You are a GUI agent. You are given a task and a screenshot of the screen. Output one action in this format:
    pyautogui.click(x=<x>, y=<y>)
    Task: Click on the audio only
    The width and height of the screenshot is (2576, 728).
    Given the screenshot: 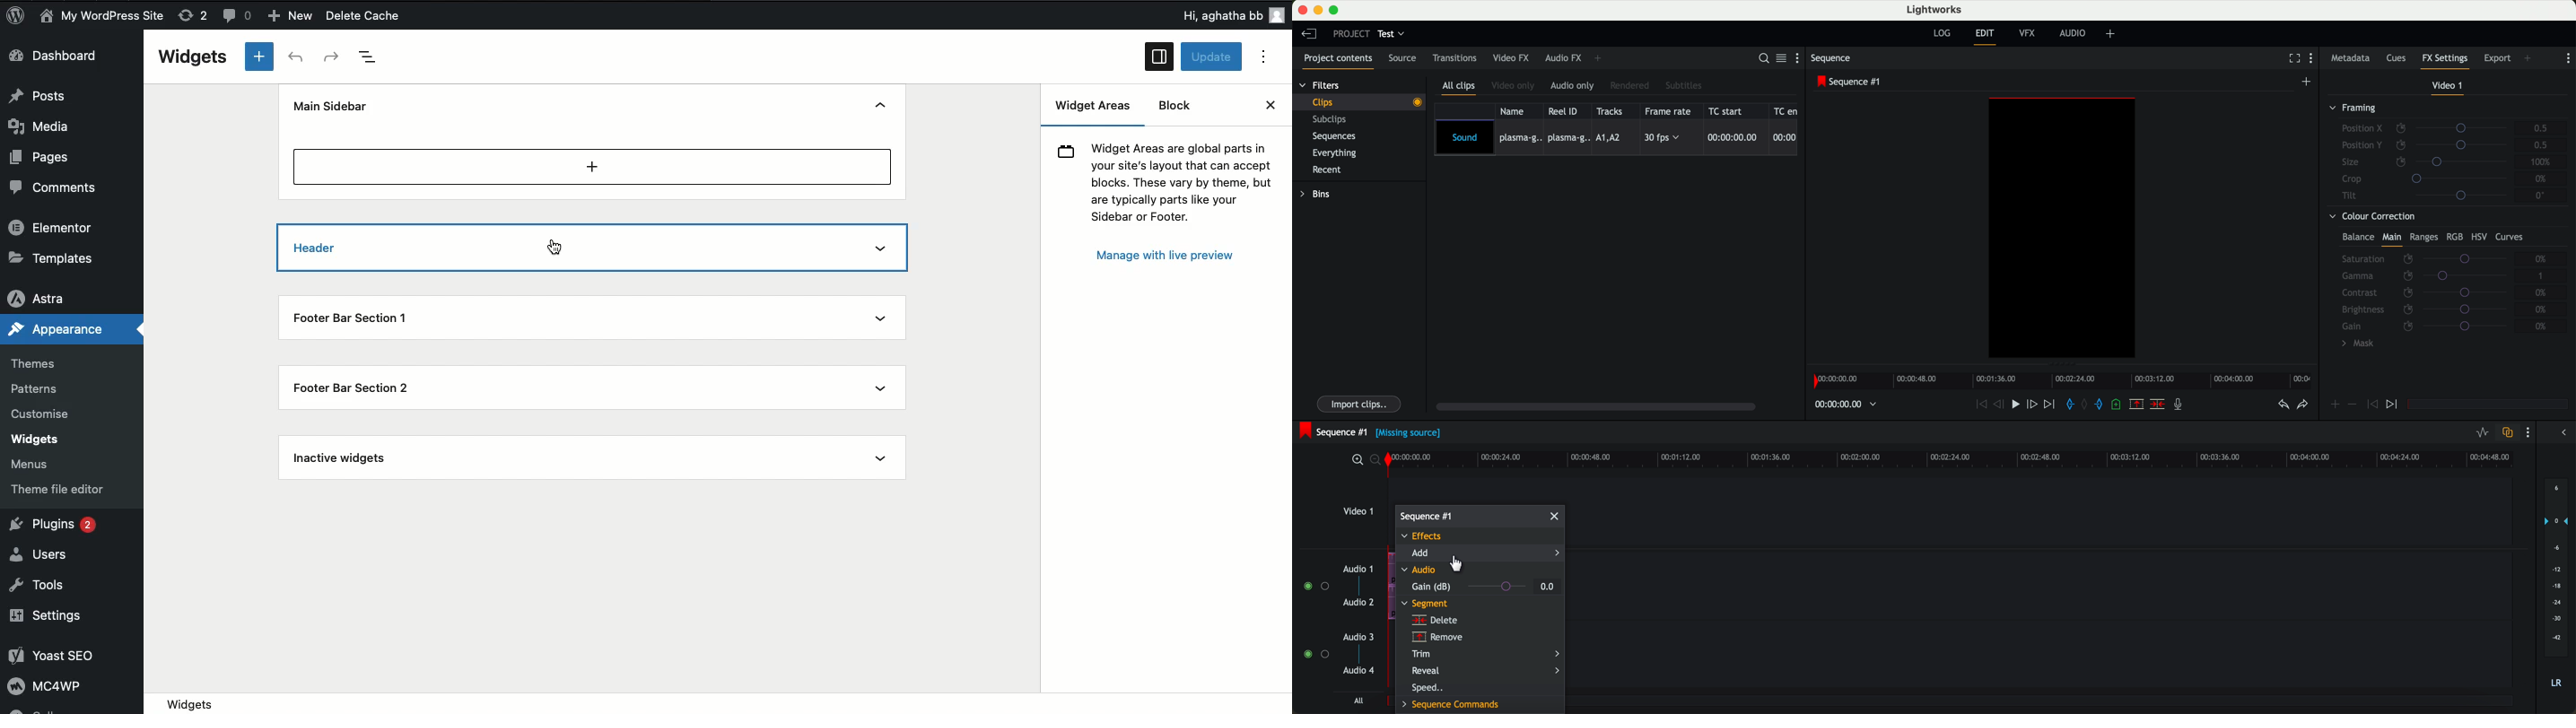 What is the action you would take?
    pyautogui.click(x=1574, y=86)
    